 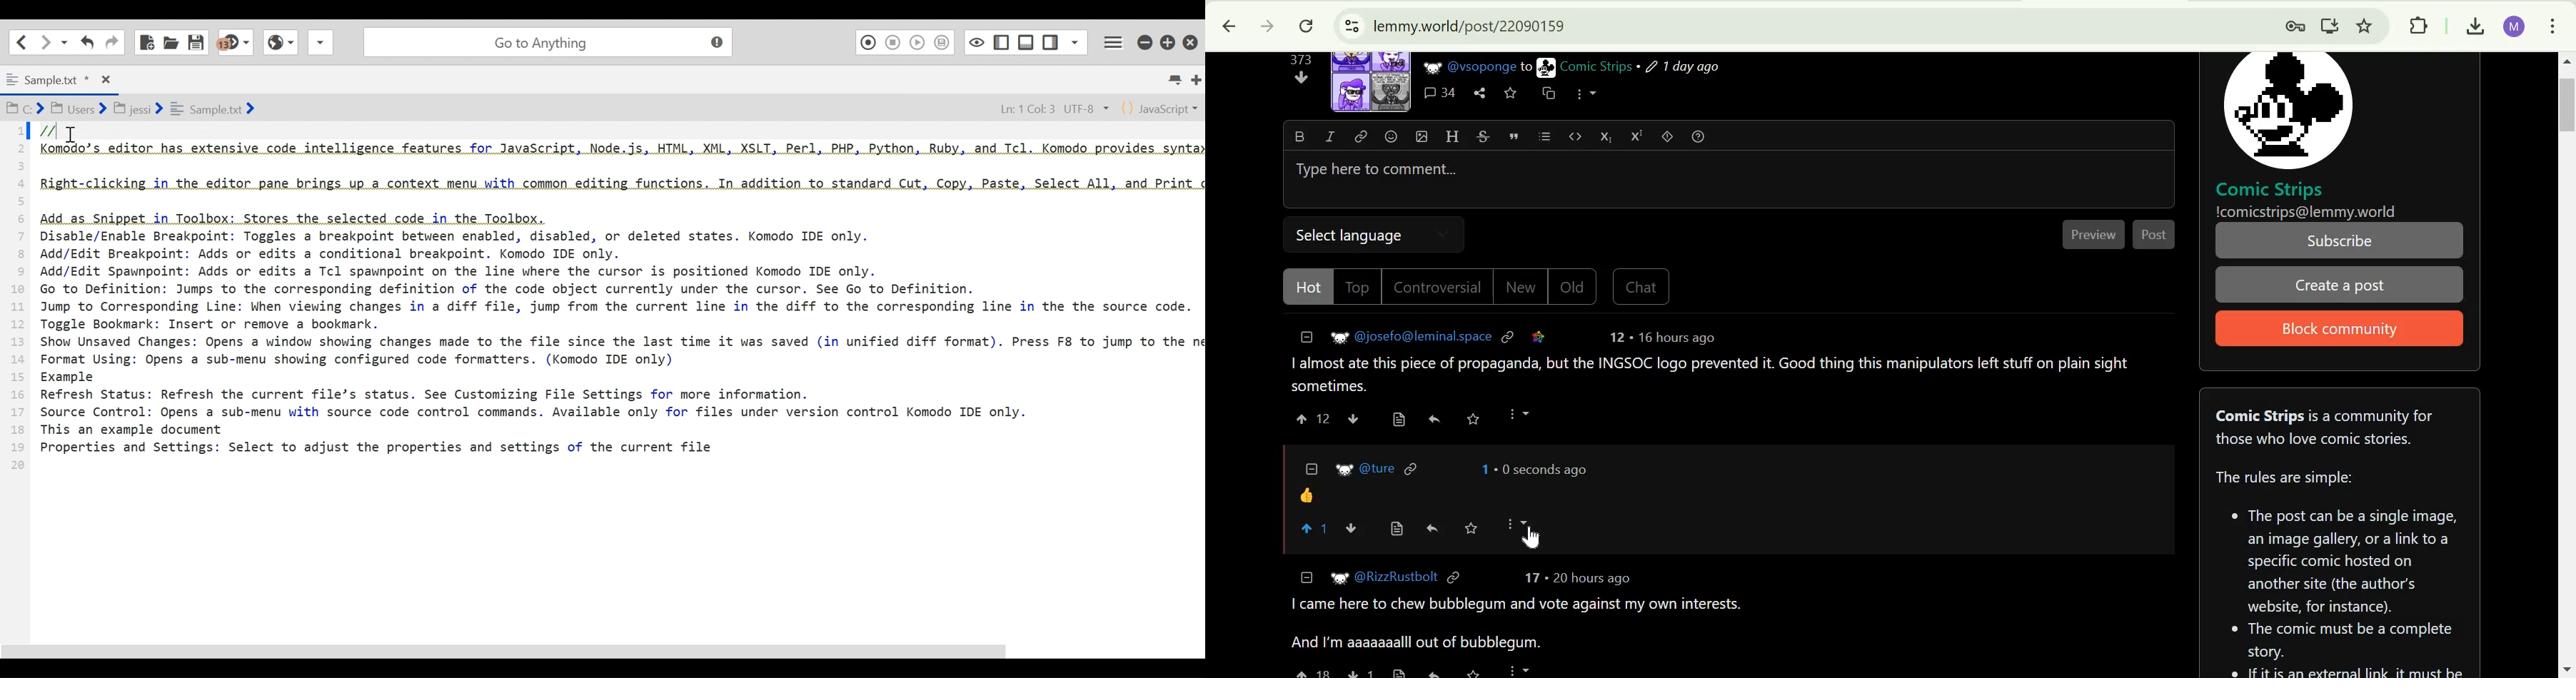 I want to click on user ID, so click(x=1379, y=468).